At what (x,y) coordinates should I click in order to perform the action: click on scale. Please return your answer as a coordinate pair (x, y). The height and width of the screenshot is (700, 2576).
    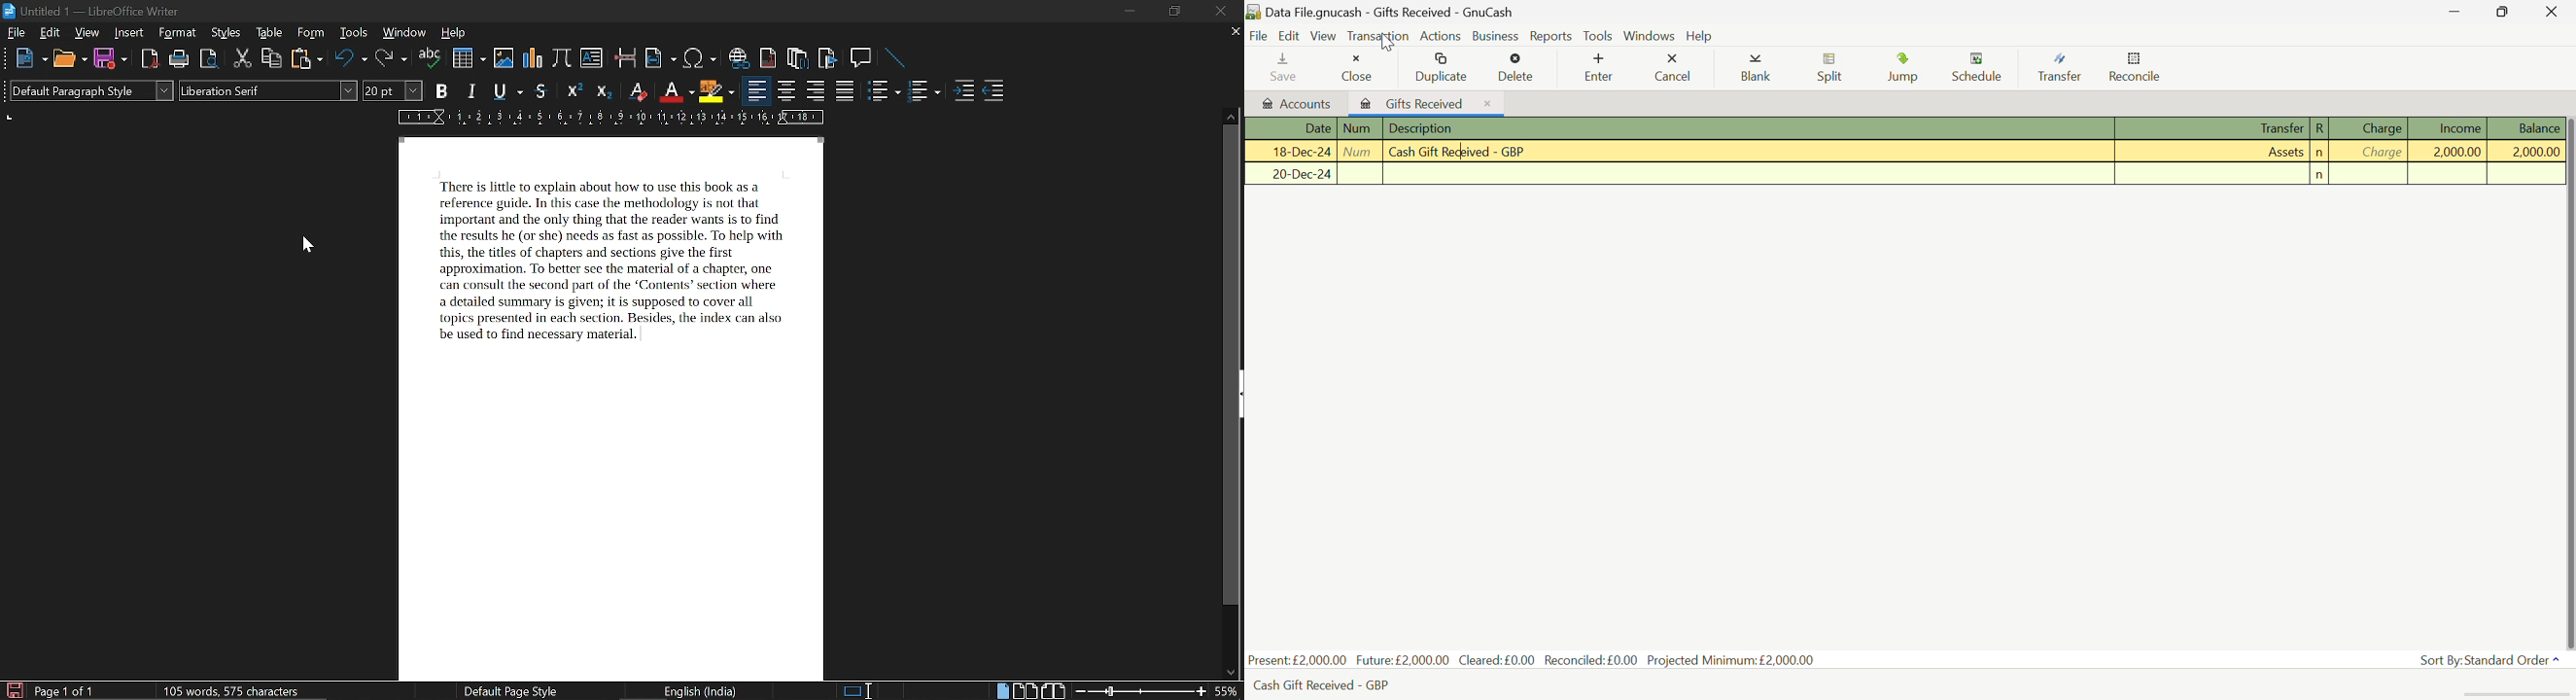
    Looking at the image, I should click on (609, 116).